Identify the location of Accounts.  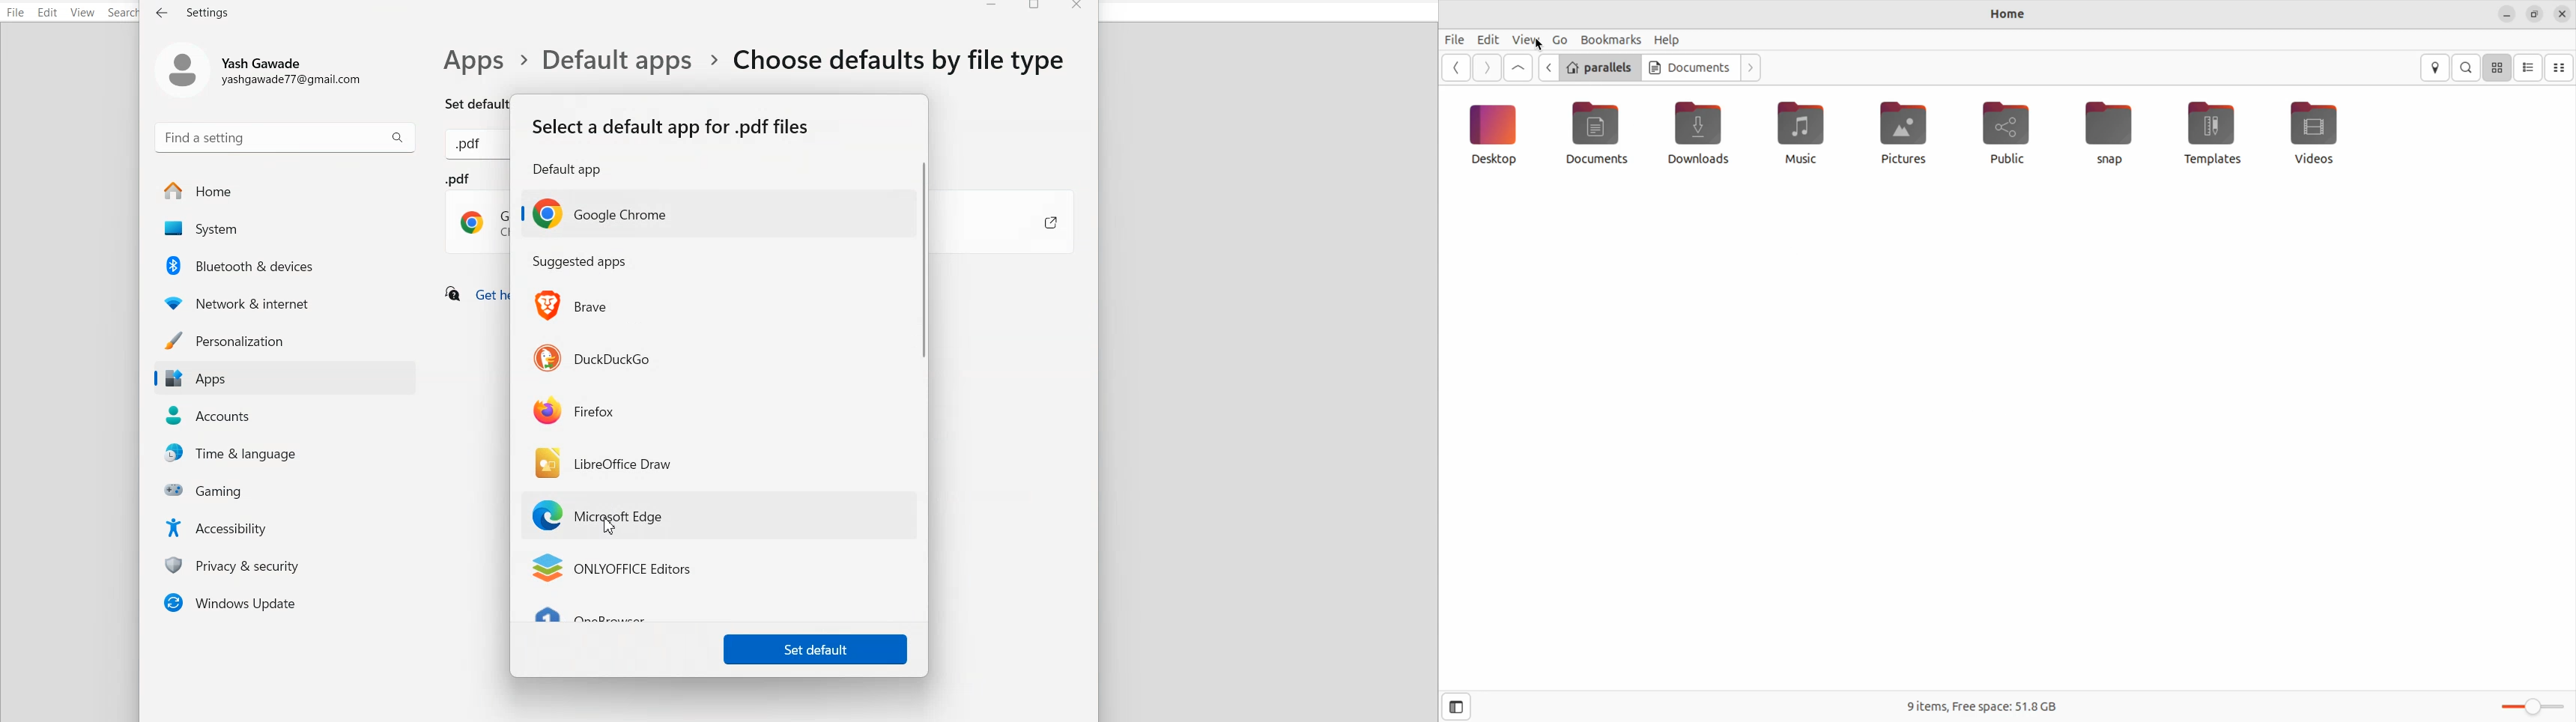
(286, 416).